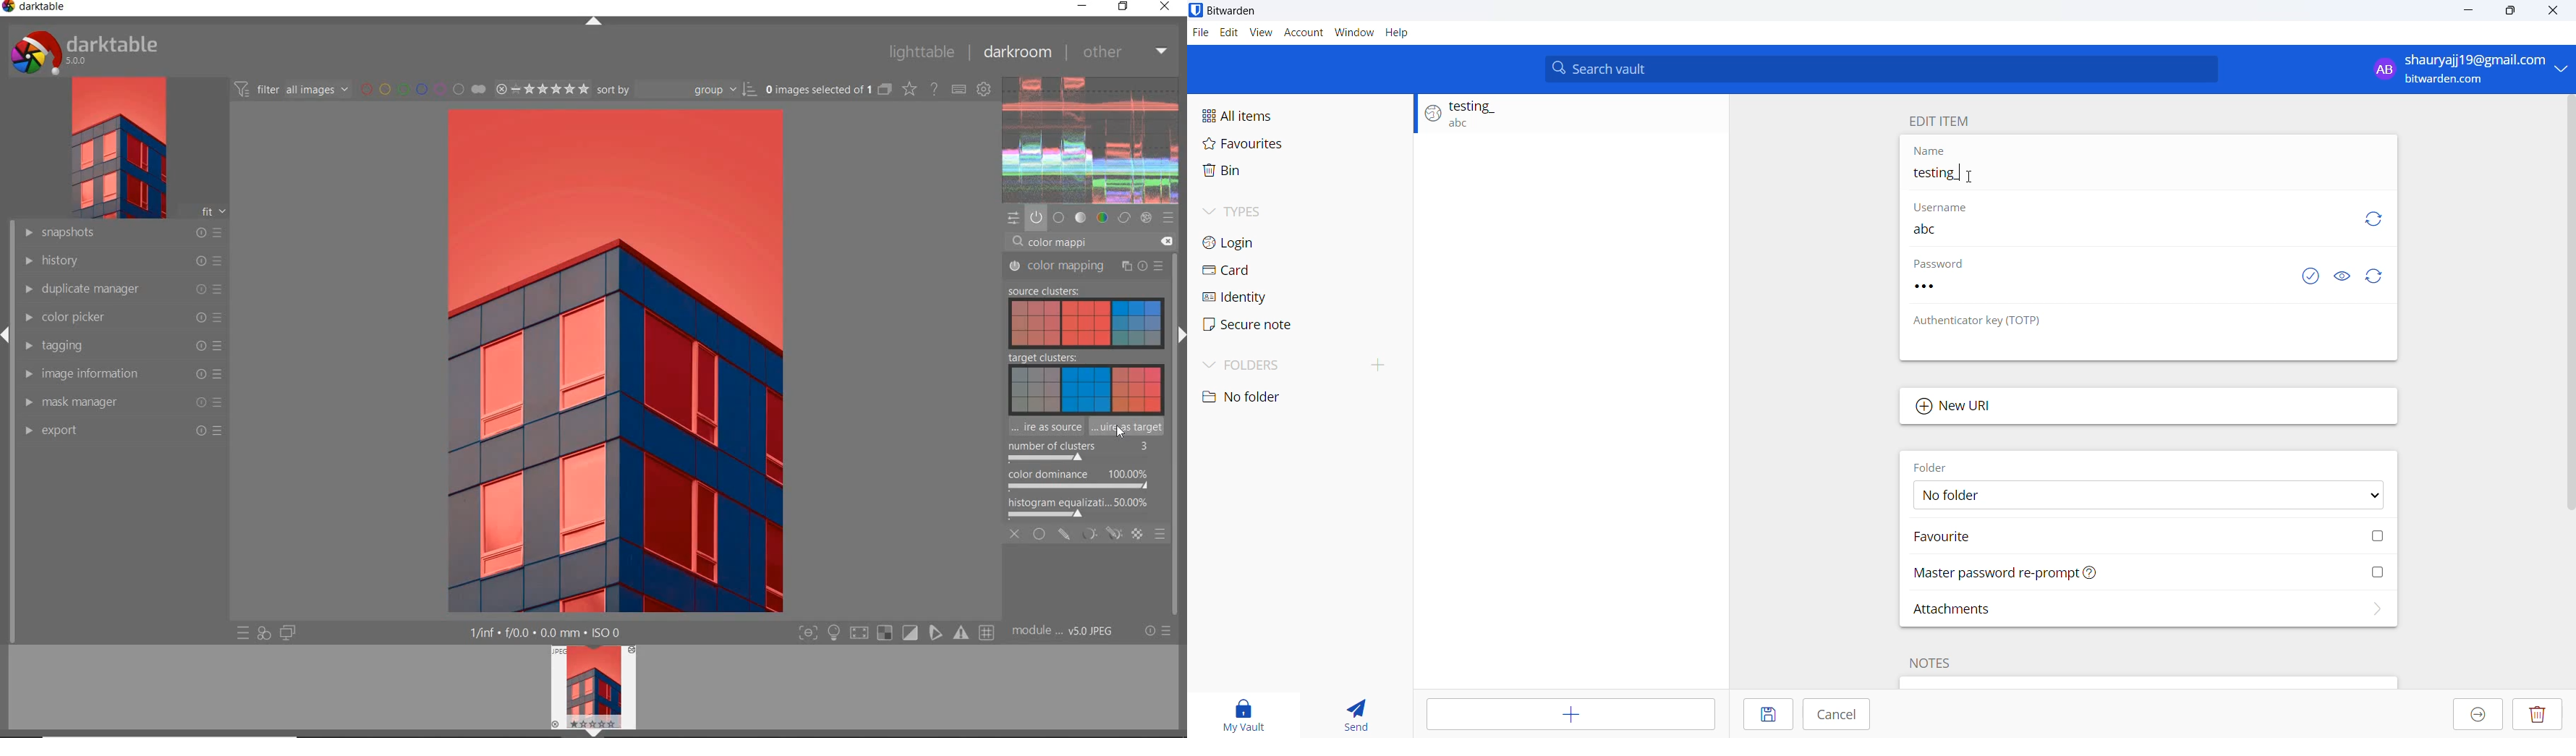  What do you see at coordinates (2141, 538) in the screenshot?
I see `Mark Favorite checkbox` at bounding box center [2141, 538].